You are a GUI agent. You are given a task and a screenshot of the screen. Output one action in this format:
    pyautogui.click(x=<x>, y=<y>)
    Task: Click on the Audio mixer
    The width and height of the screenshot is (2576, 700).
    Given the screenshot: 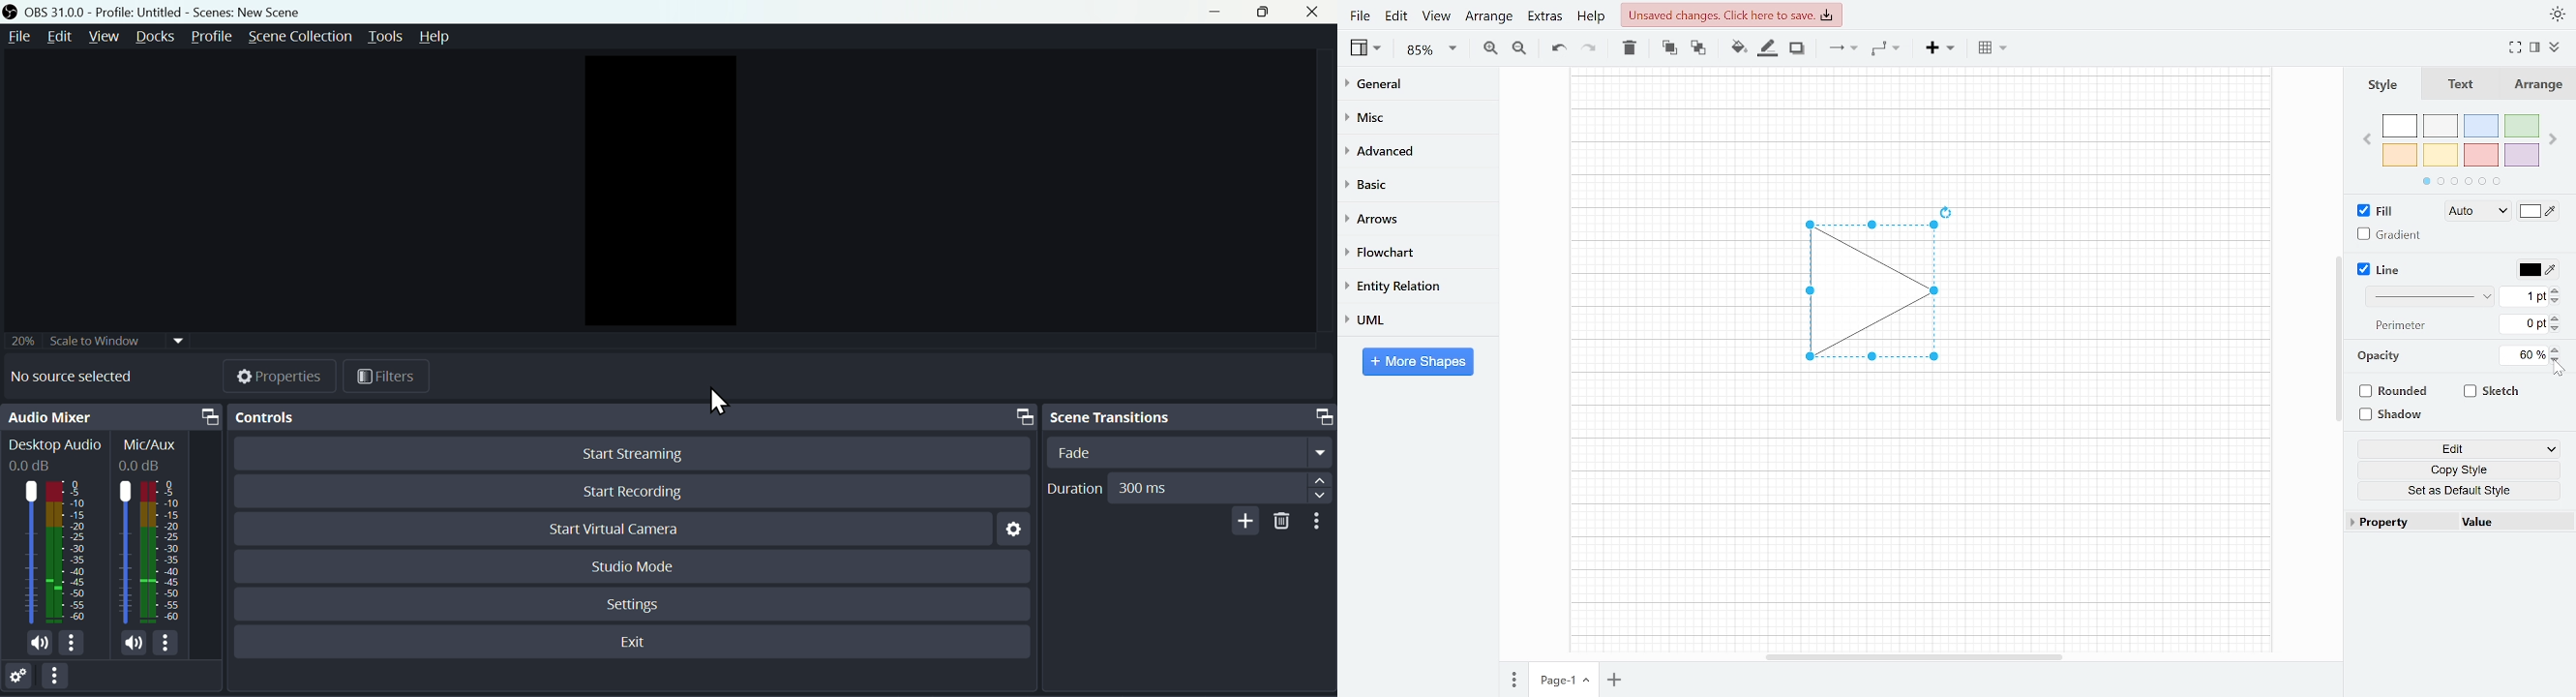 What is the action you would take?
    pyautogui.click(x=112, y=418)
    